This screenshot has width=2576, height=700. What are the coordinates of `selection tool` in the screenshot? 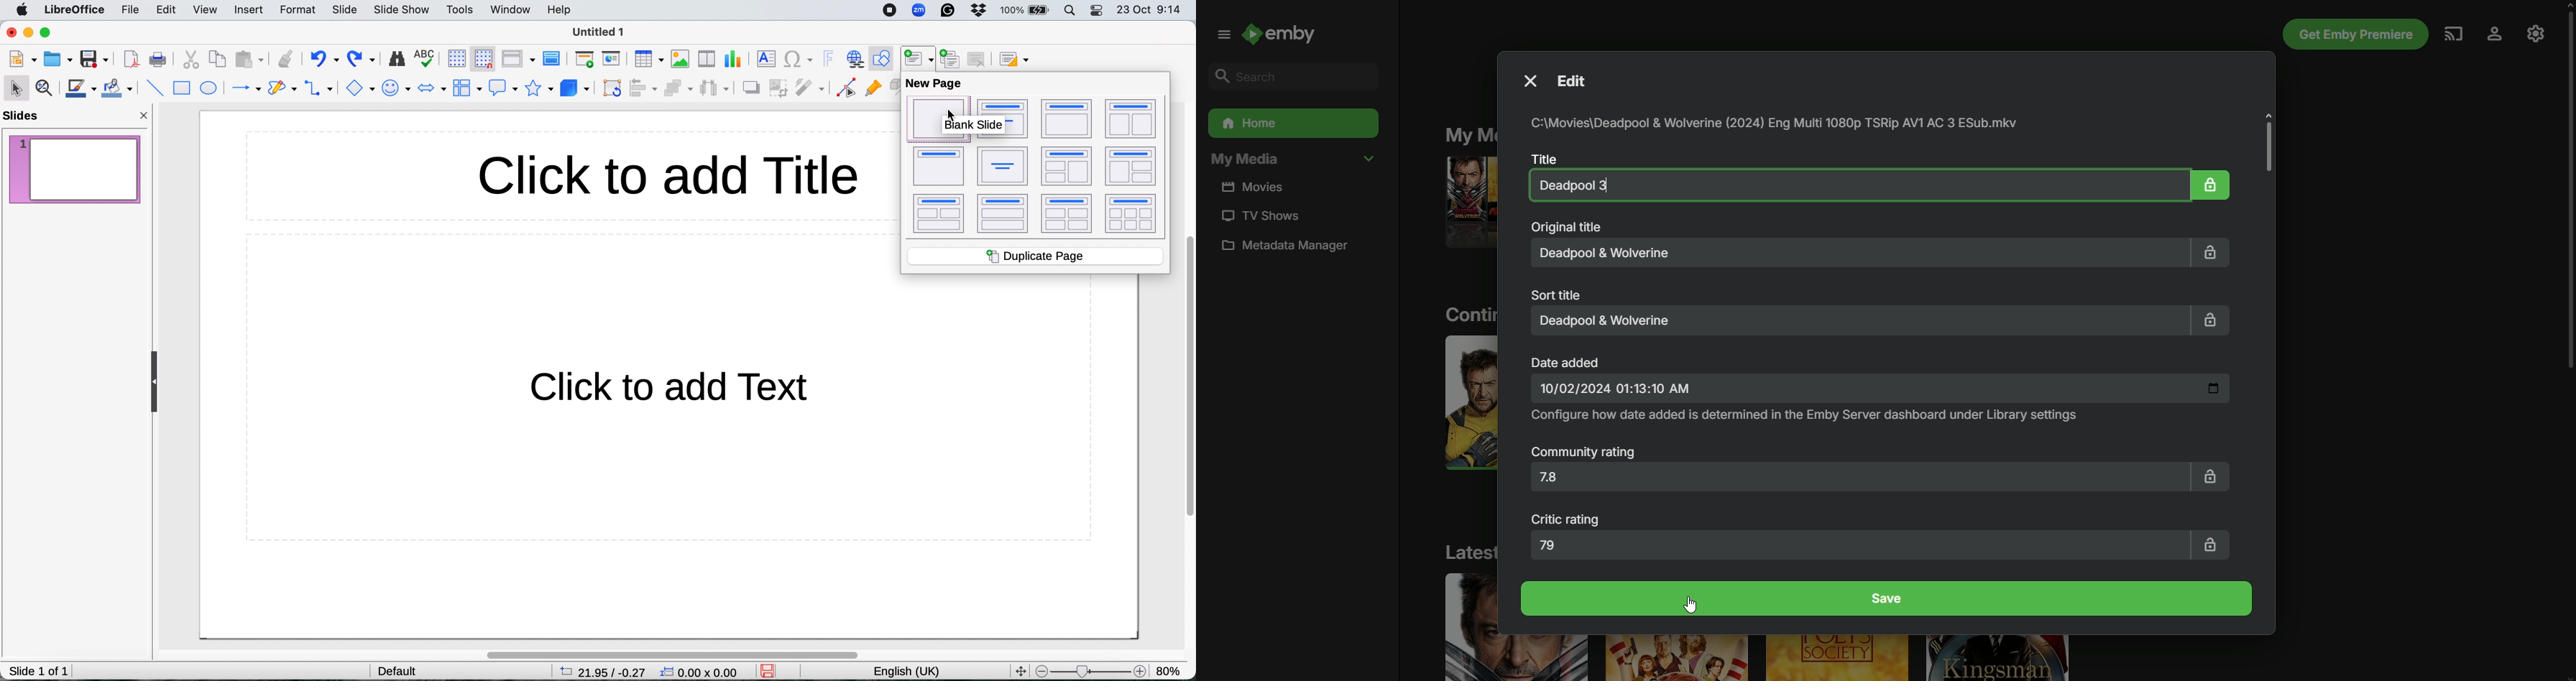 It's located at (16, 87).